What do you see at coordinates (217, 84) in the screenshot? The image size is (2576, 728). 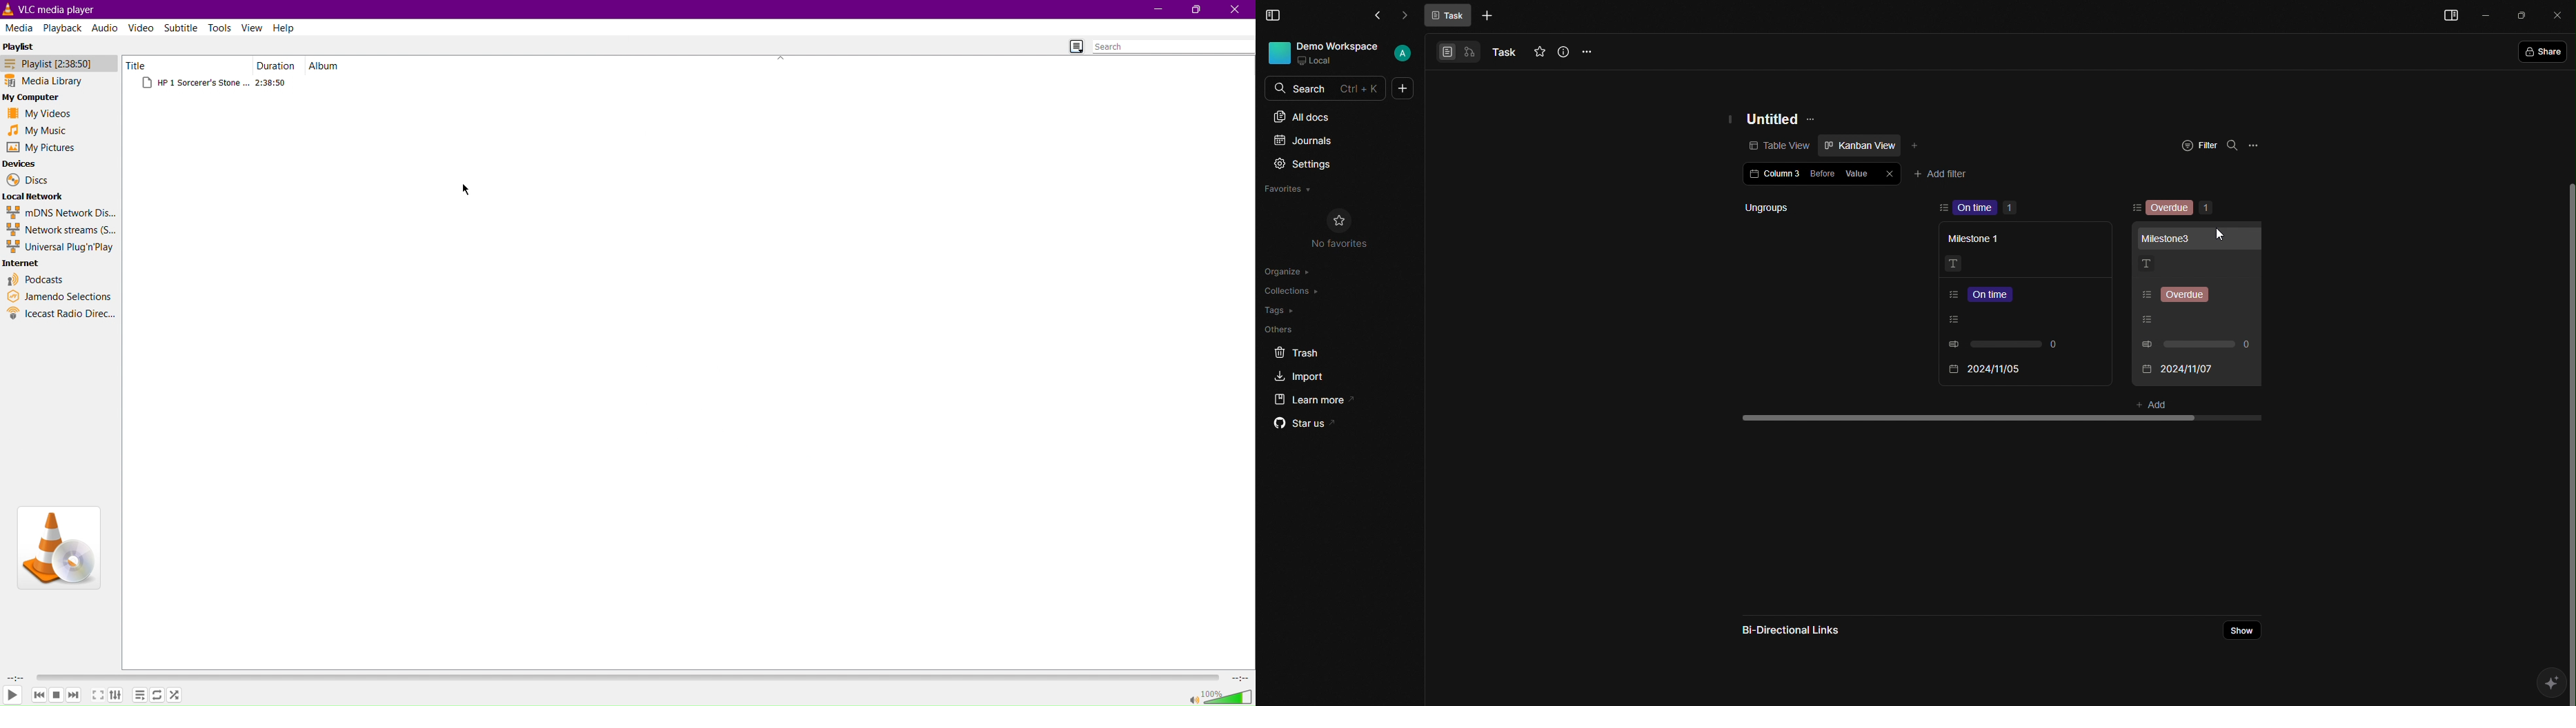 I see `Added file to playlist` at bounding box center [217, 84].